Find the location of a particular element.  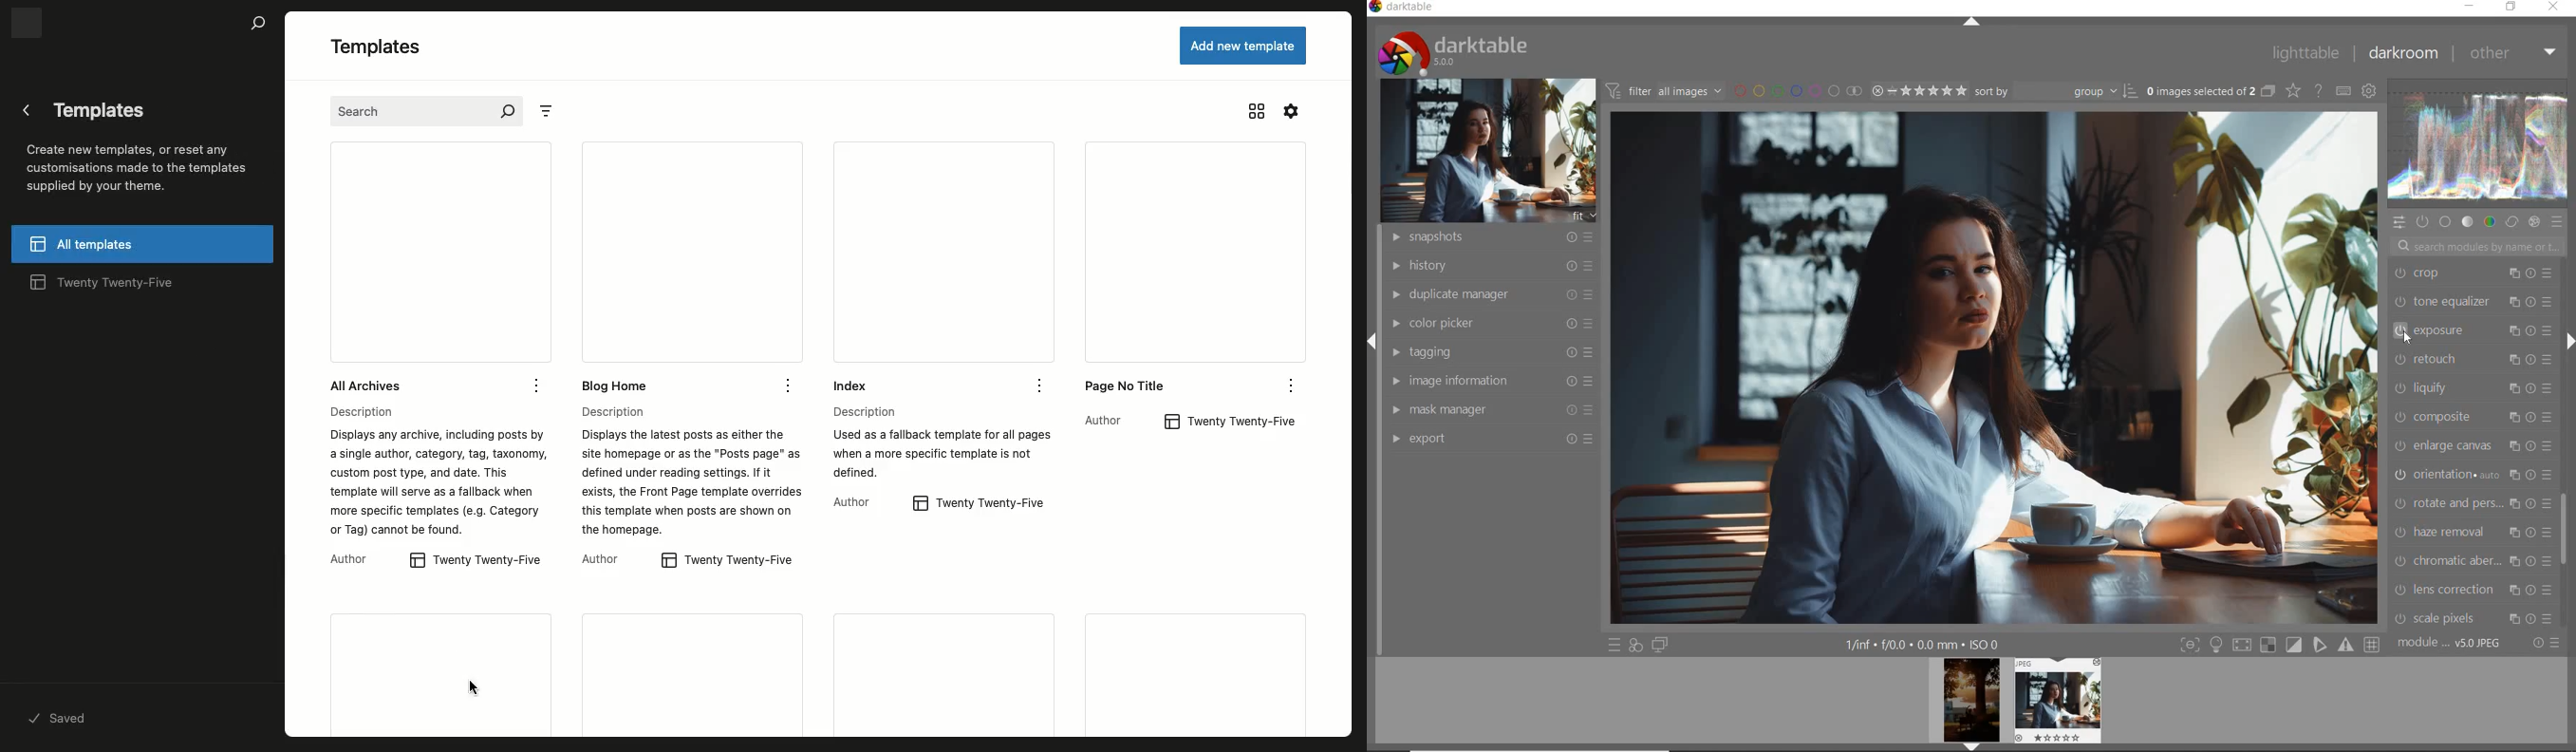

COLOR is located at coordinates (2489, 223).